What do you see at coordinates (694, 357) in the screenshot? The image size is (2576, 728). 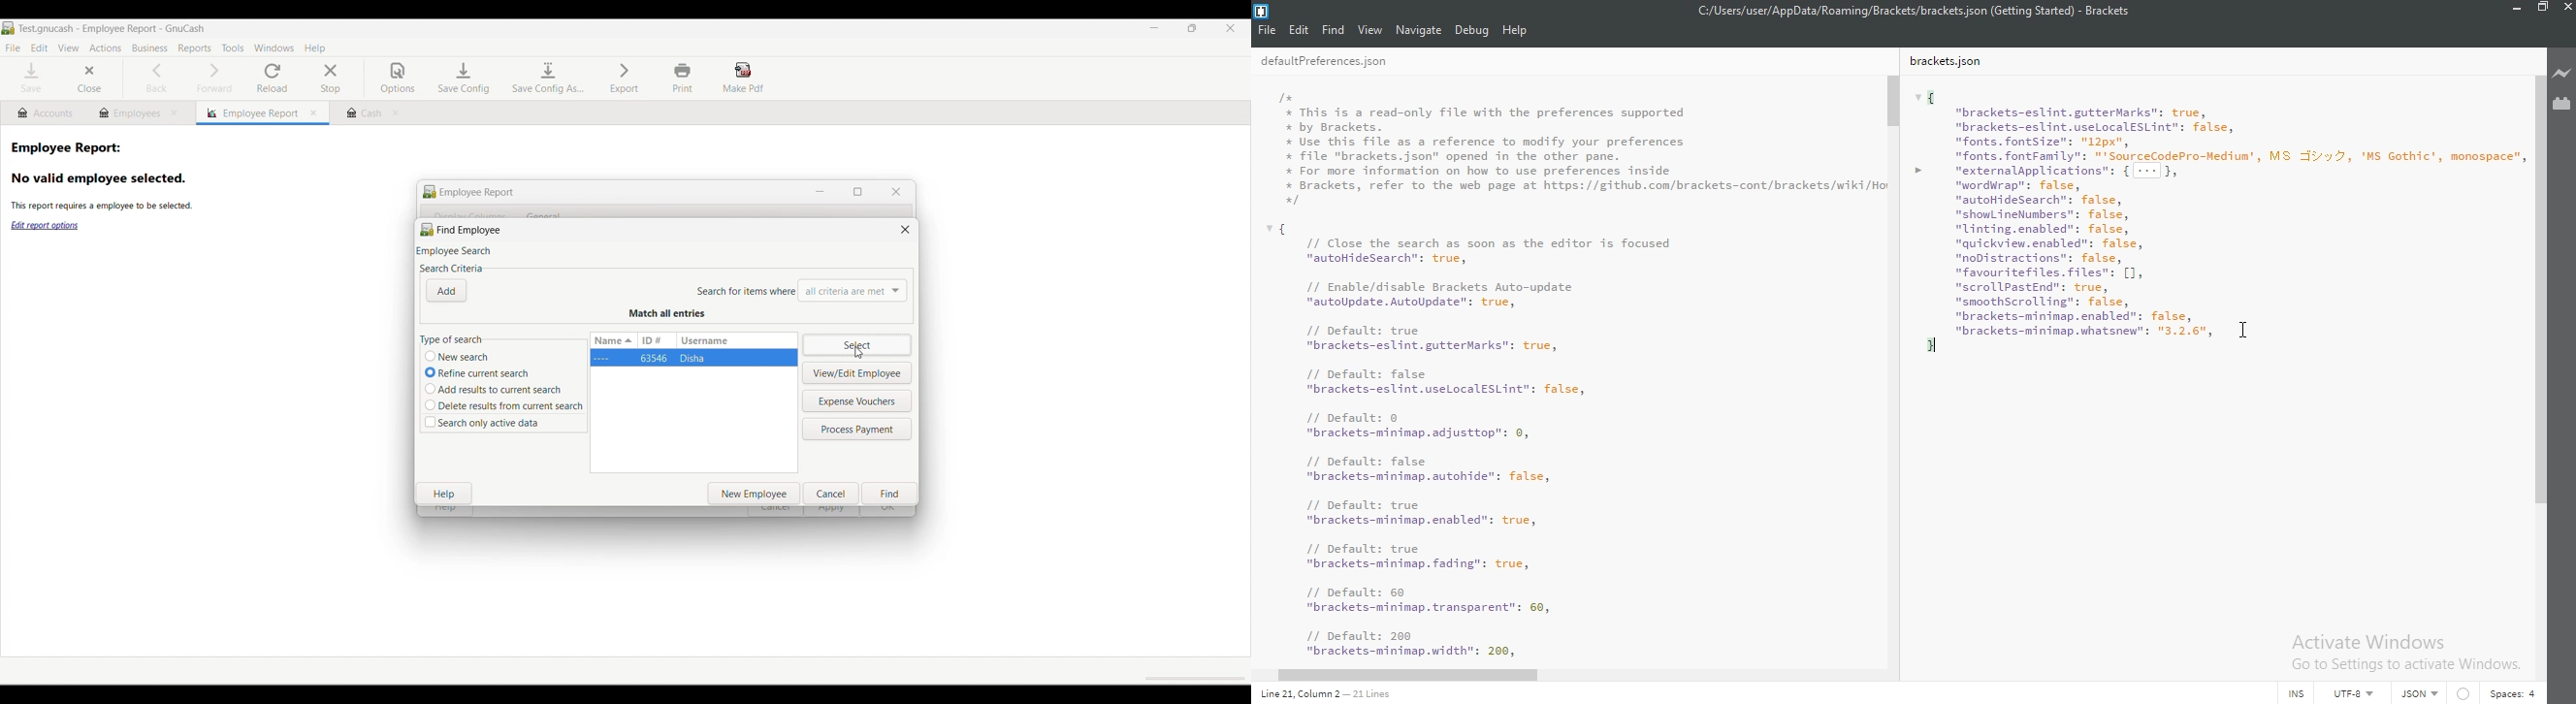 I see `Employee details selected based on search` at bounding box center [694, 357].